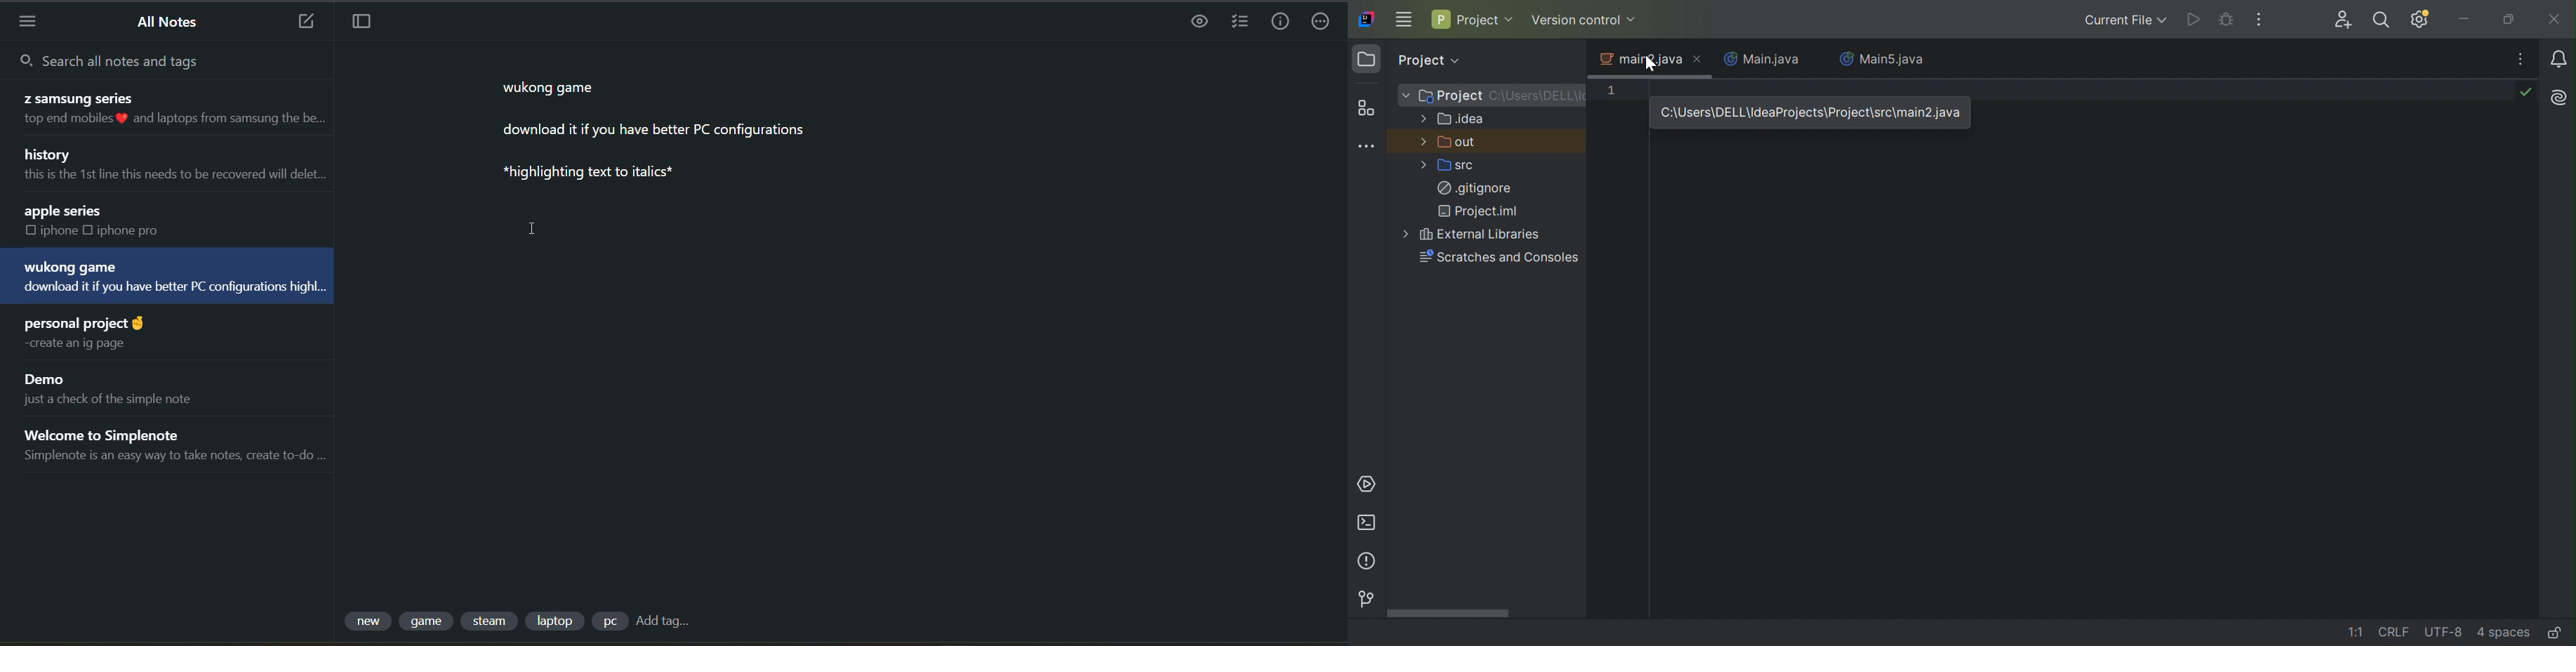 This screenshot has width=2576, height=672. I want to click on note title and preview, so click(171, 161).